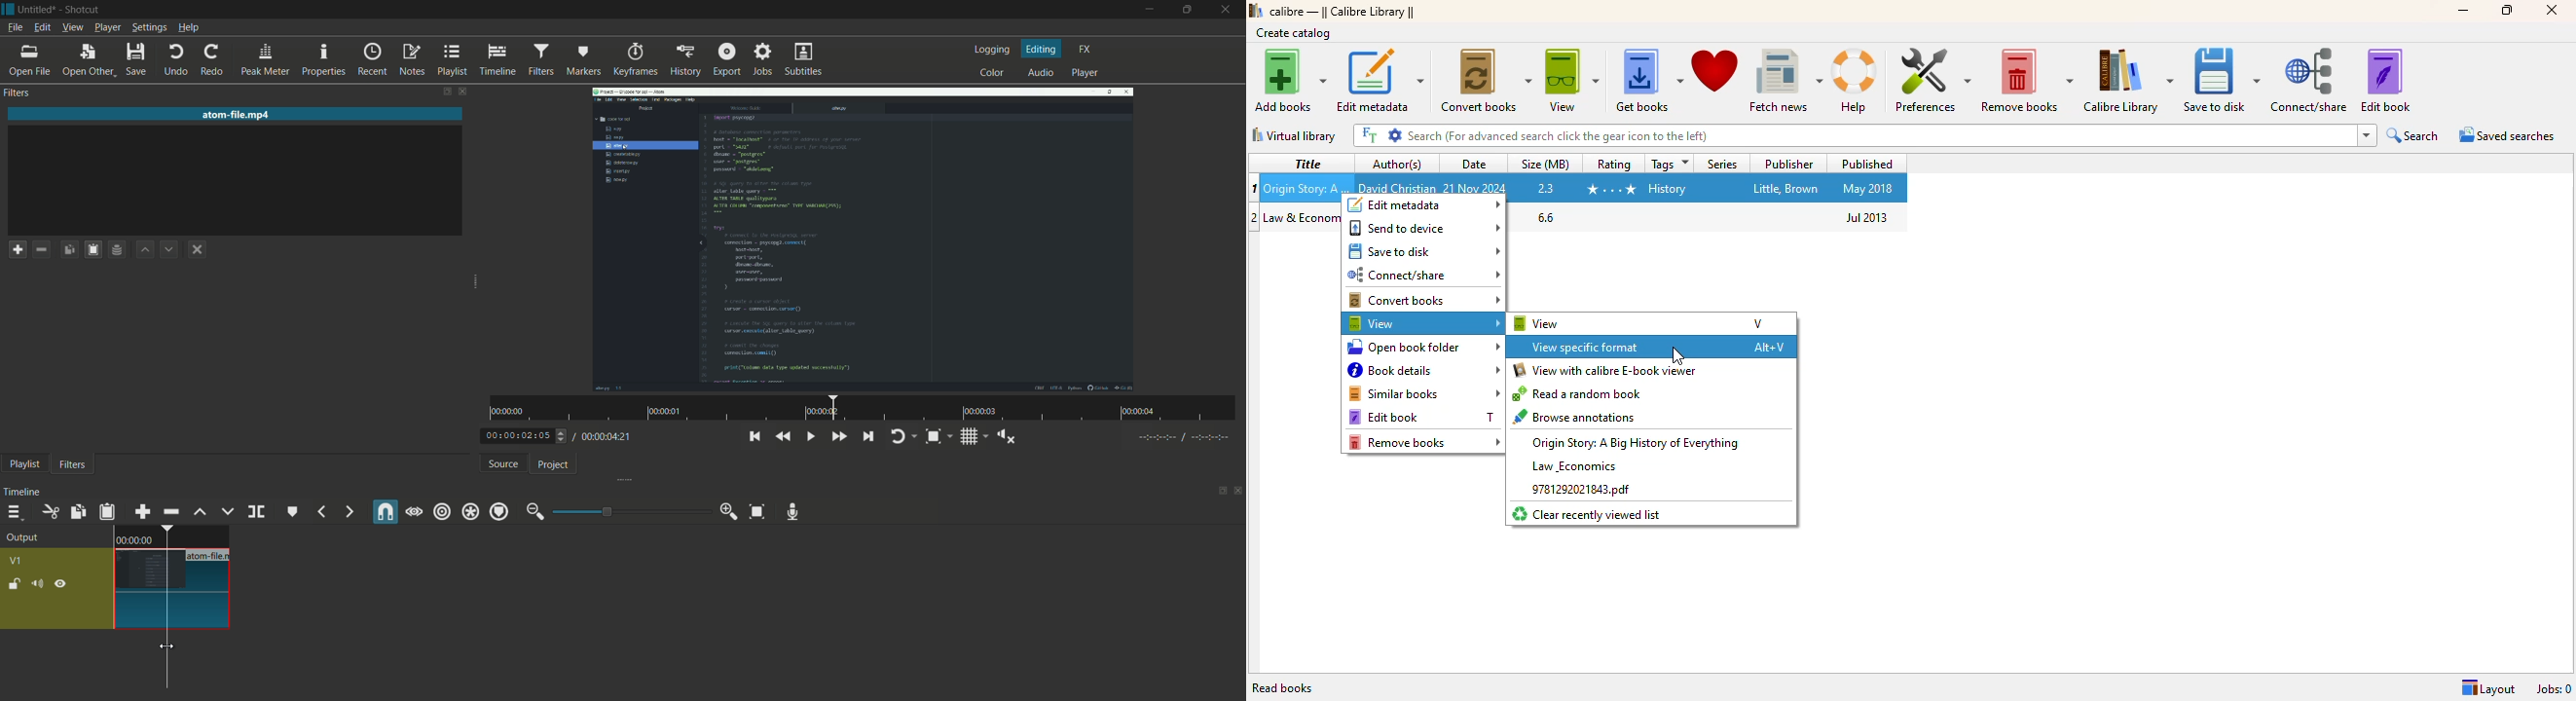 The height and width of the screenshot is (728, 2576). I want to click on undo, so click(177, 59).